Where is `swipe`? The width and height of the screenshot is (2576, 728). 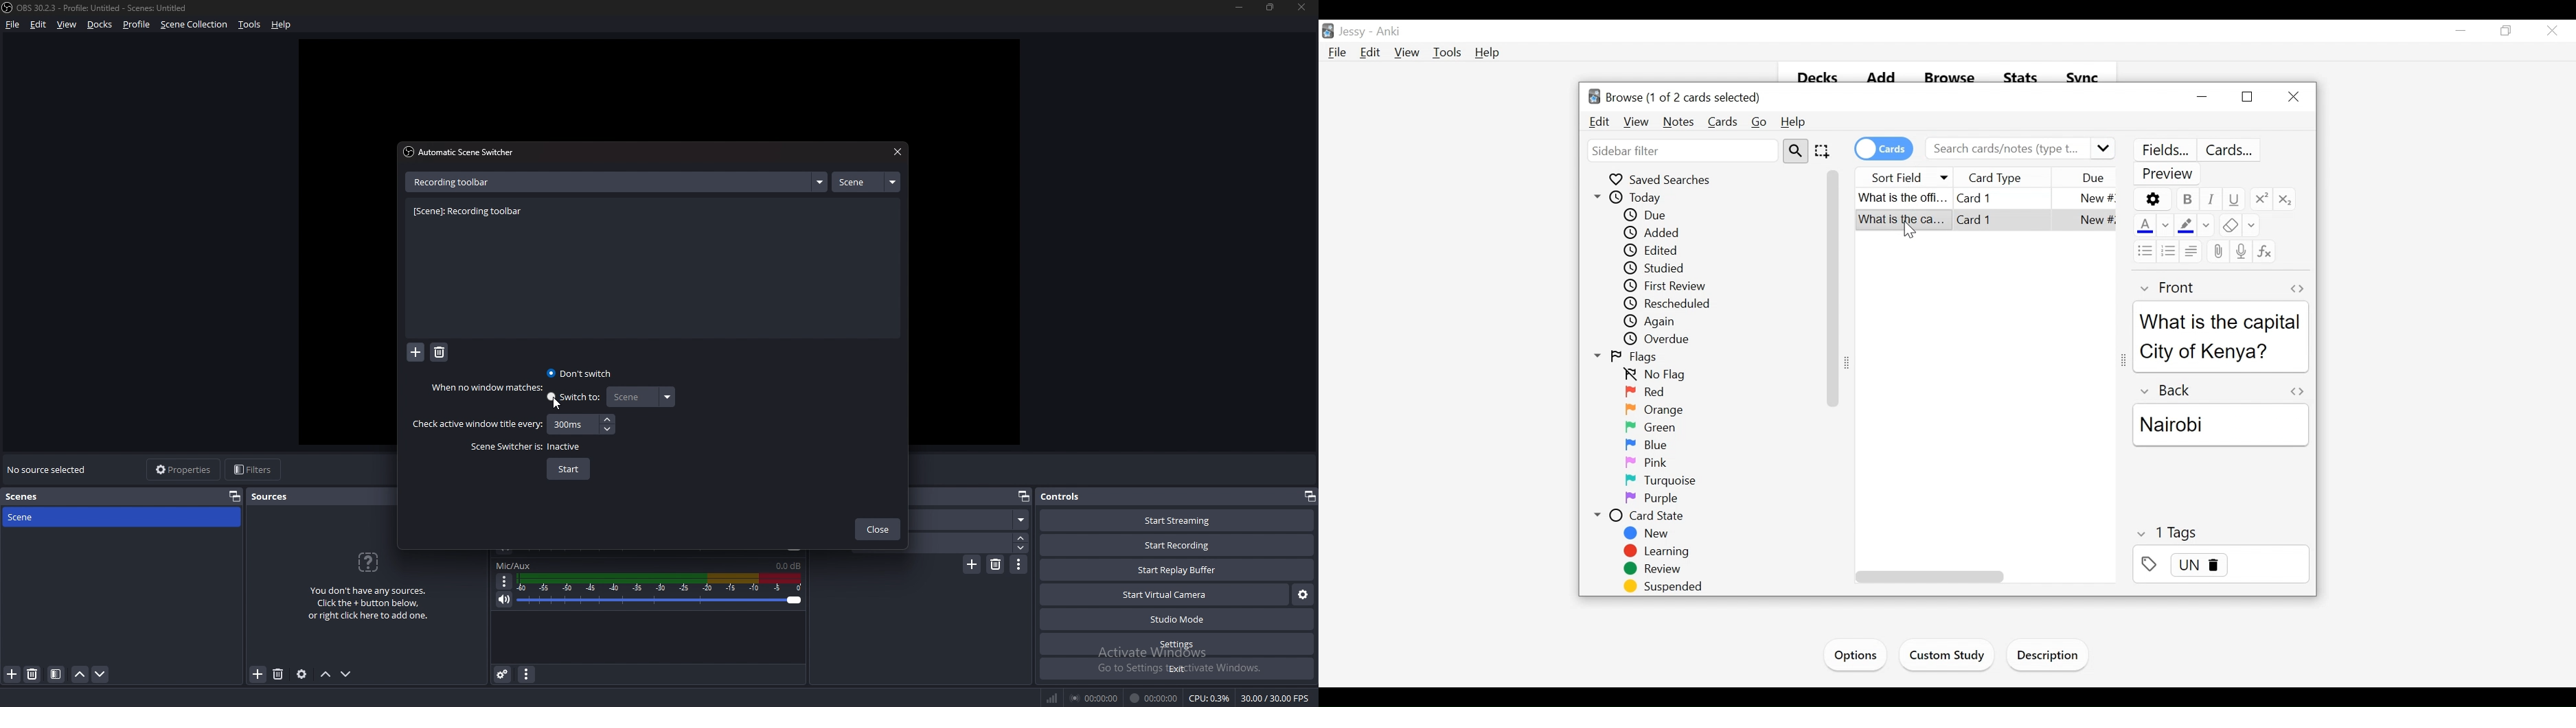 swipe is located at coordinates (972, 520).